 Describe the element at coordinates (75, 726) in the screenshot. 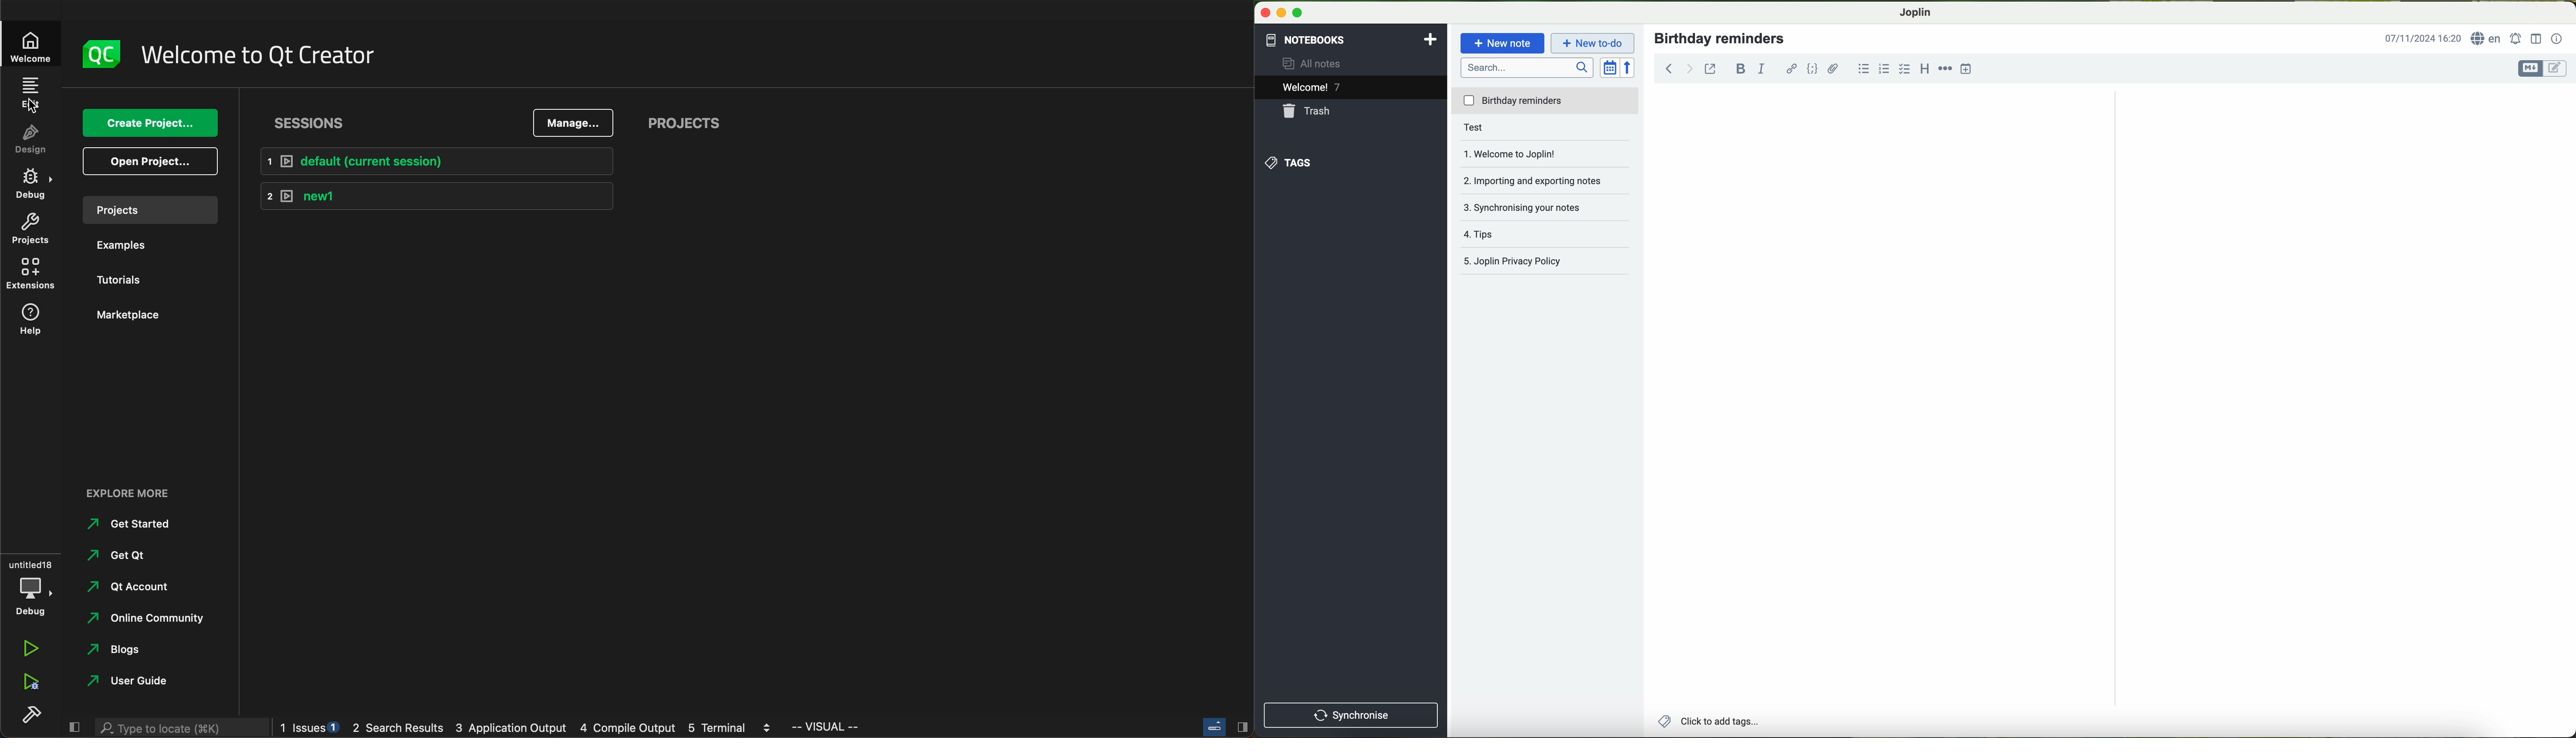

I see `close slidebar` at that location.